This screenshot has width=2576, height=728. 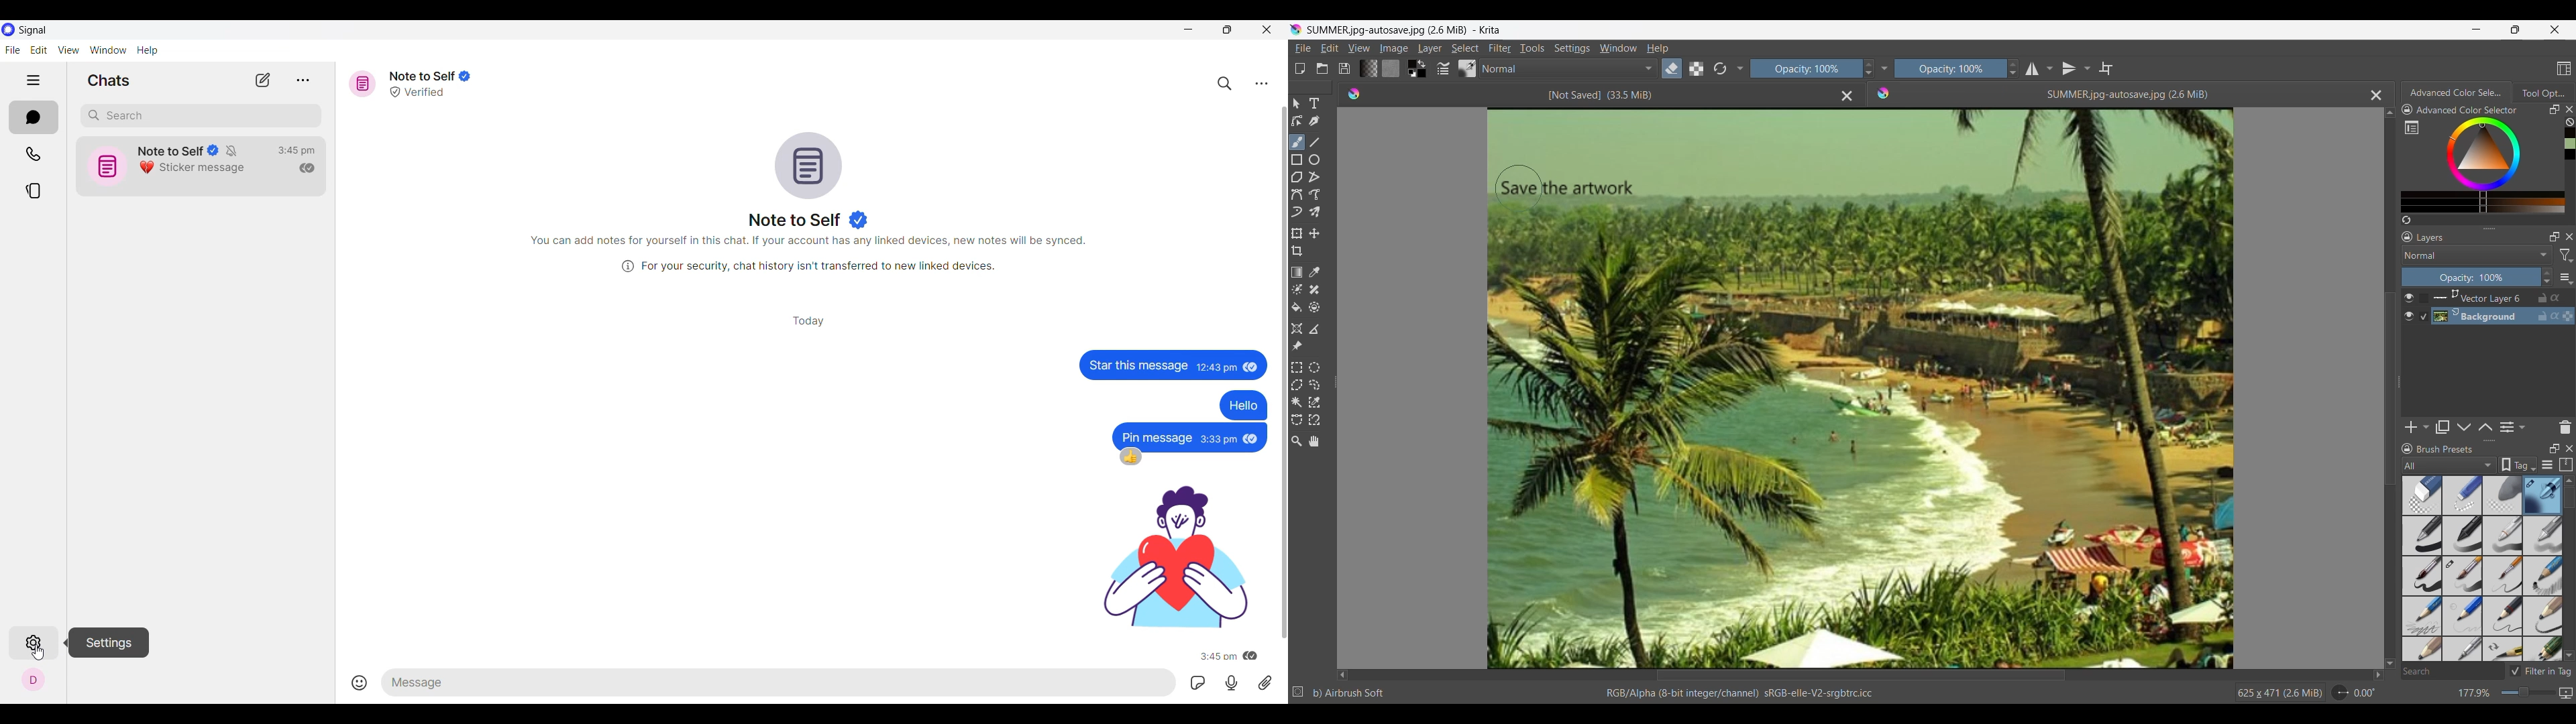 What do you see at coordinates (2493, 165) in the screenshot?
I see `Color selection range` at bounding box center [2493, 165].